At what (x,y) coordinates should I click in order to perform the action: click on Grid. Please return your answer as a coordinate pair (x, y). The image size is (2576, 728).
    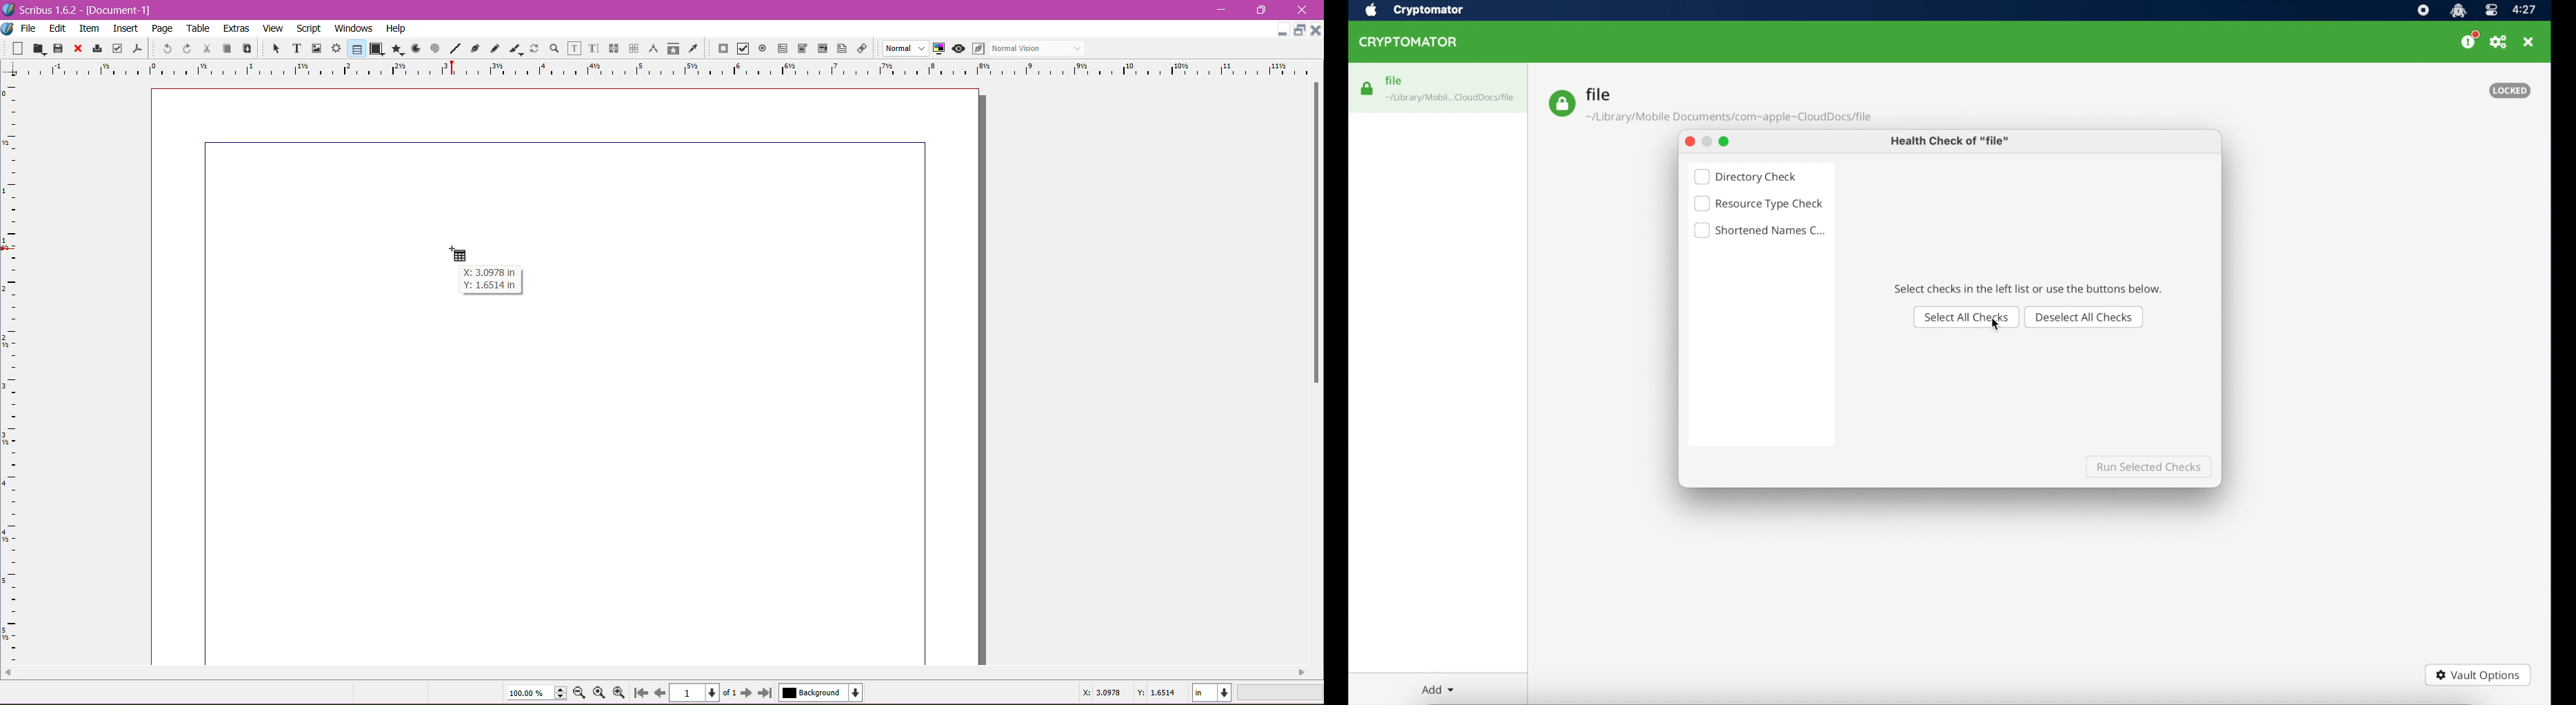
    Looking at the image, I should click on (17, 373).